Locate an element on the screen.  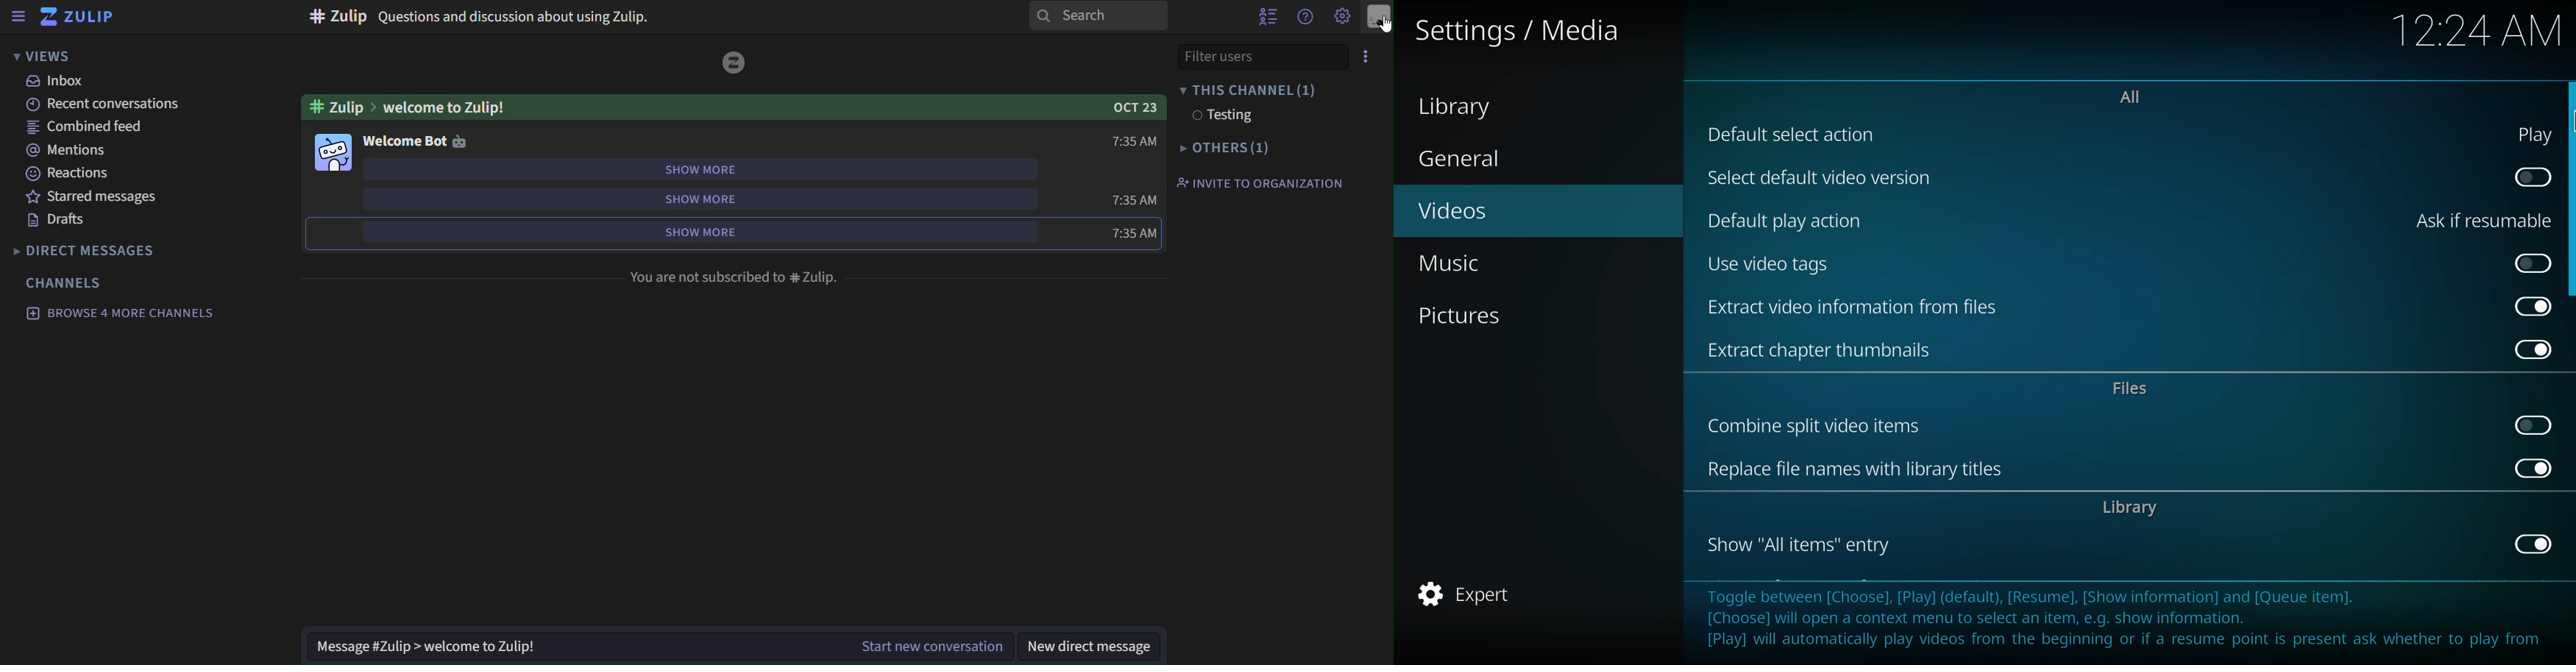
Cursor is located at coordinates (1380, 24).